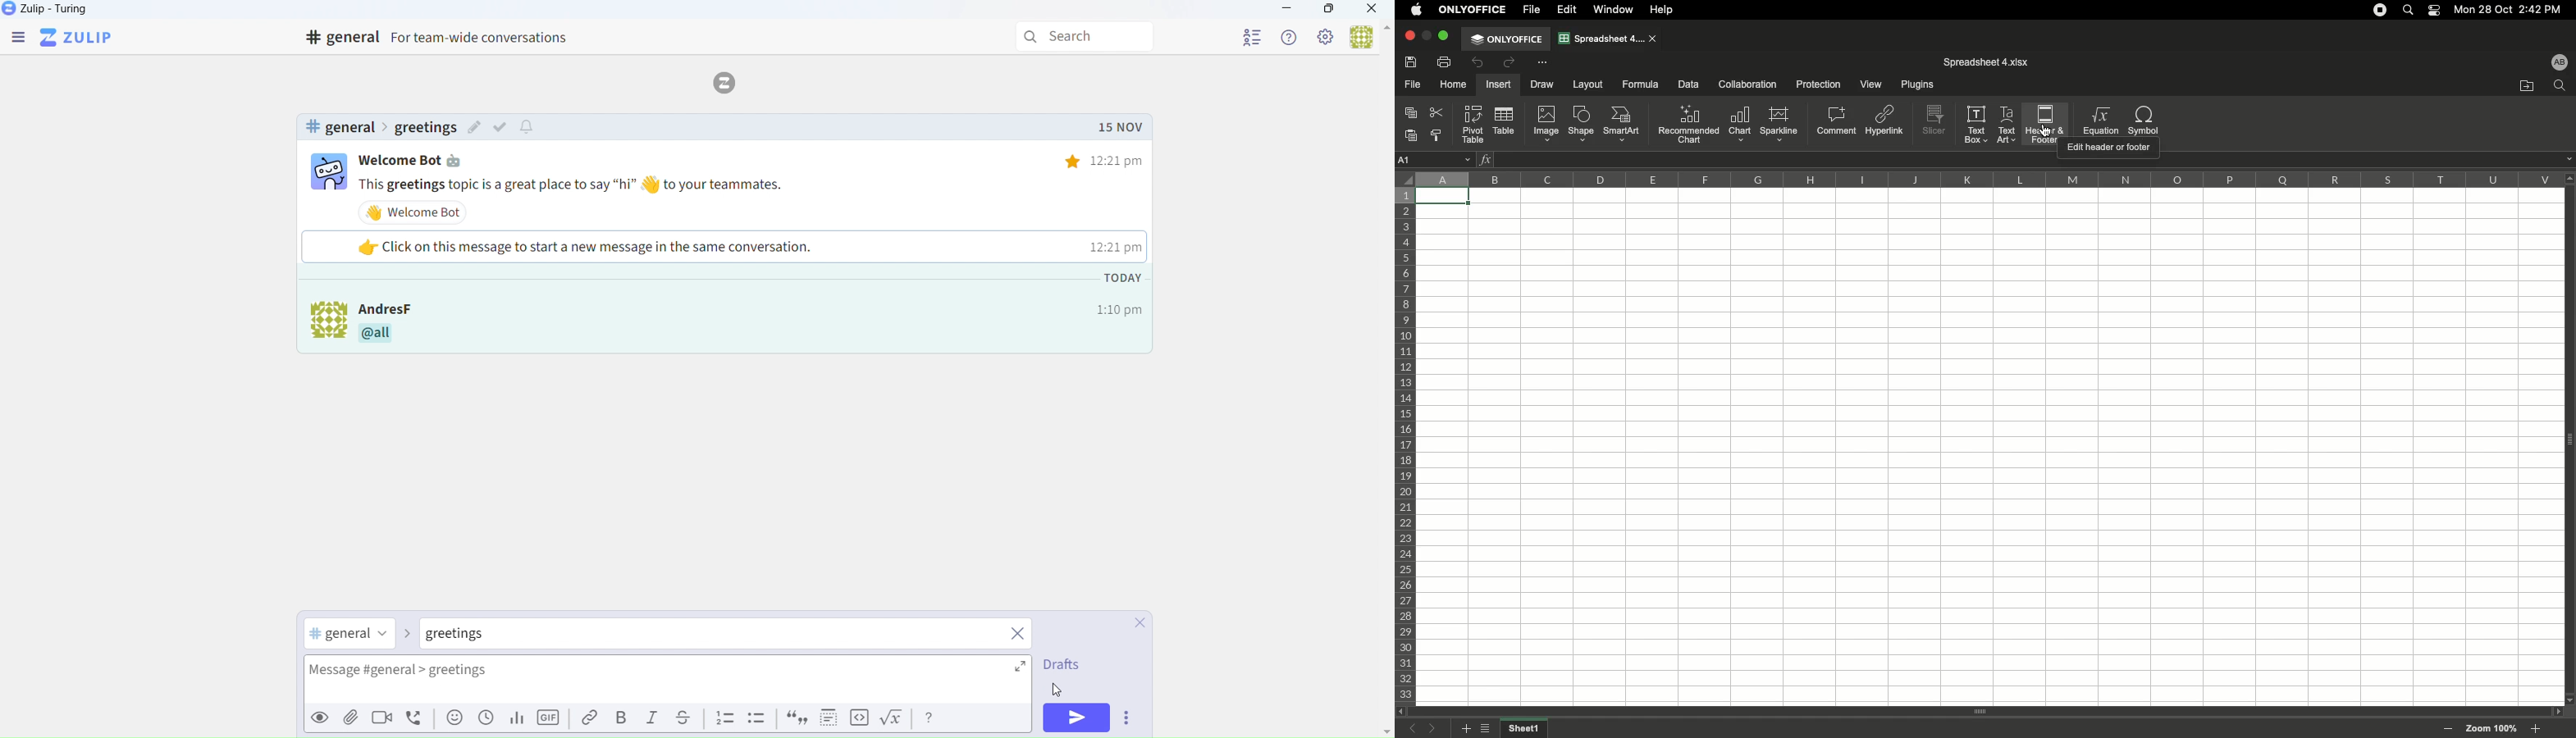 Image resolution: width=2576 pixels, height=756 pixels. Describe the element at coordinates (1446, 61) in the screenshot. I see `Print` at that location.